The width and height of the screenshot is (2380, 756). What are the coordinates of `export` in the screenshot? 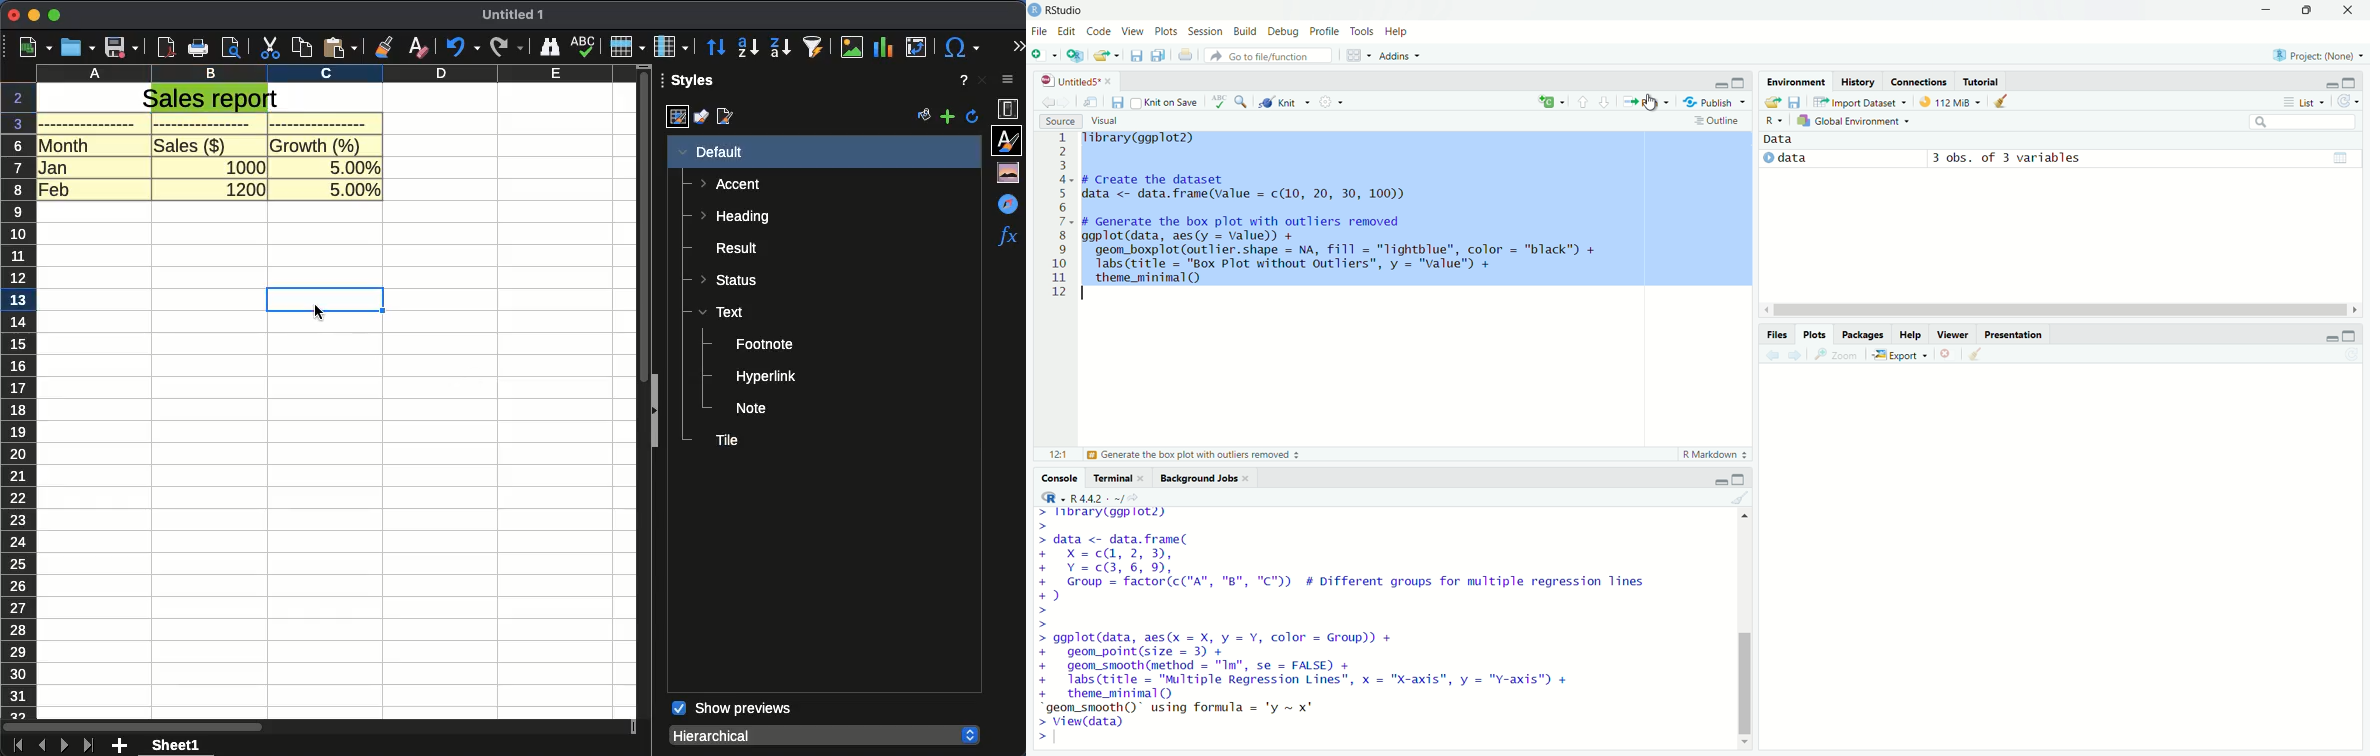 It's located at (1106, 59).